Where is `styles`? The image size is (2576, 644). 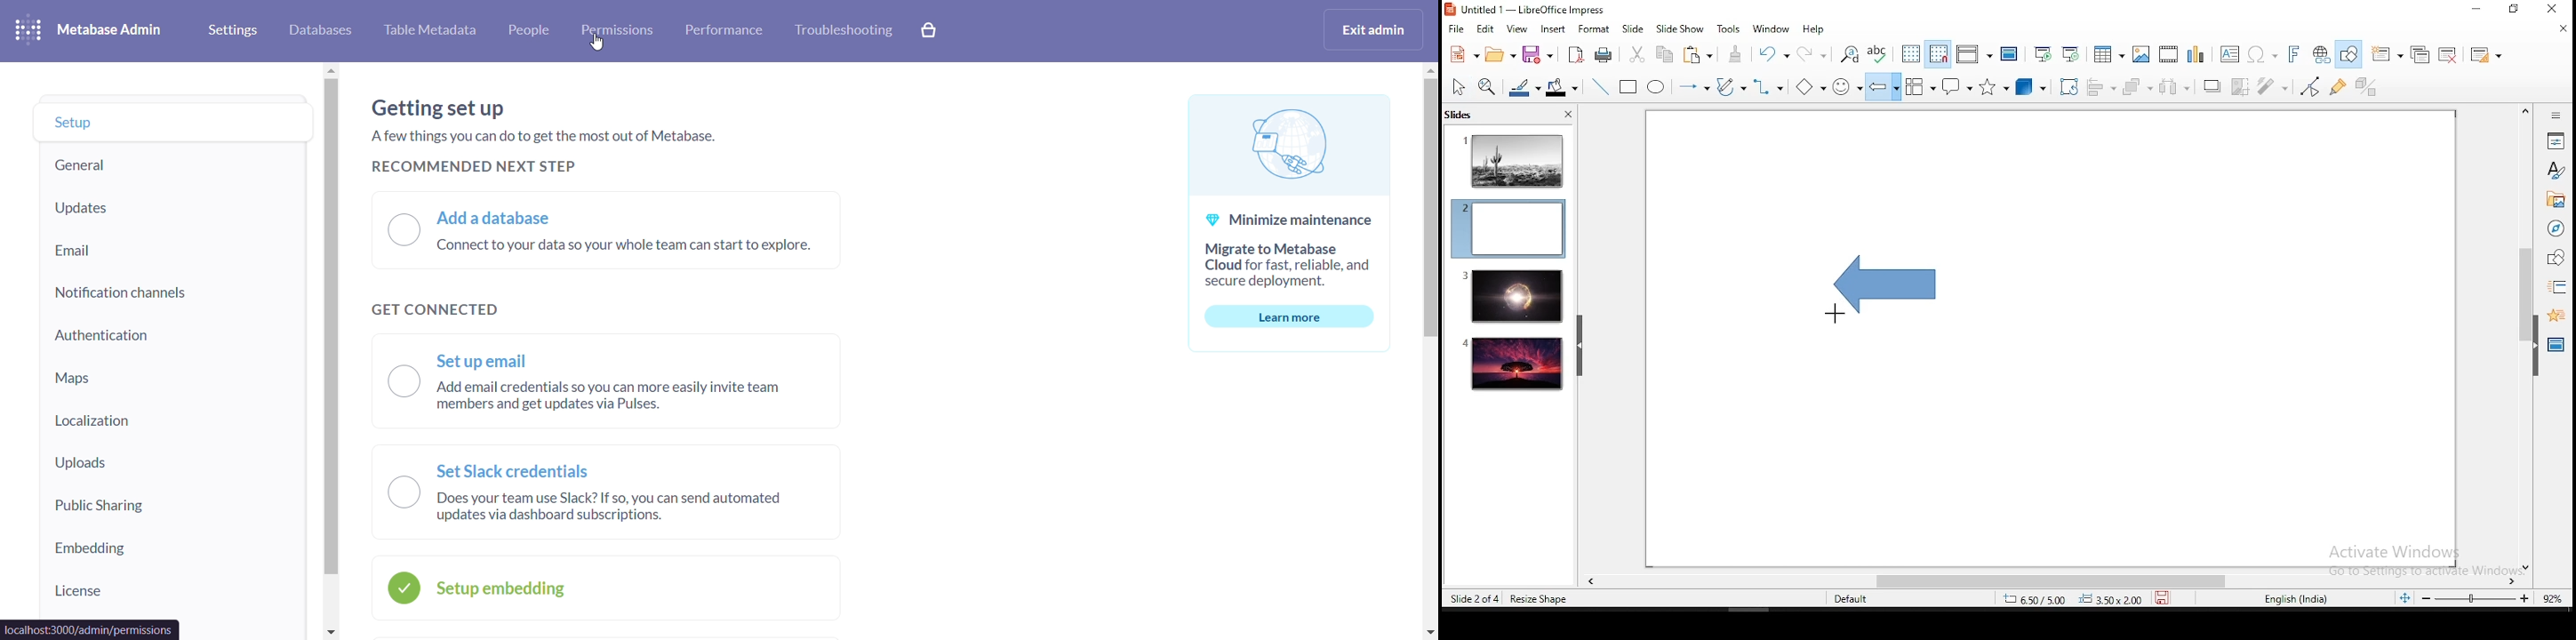
styles is located at coordinates (2556, 170).